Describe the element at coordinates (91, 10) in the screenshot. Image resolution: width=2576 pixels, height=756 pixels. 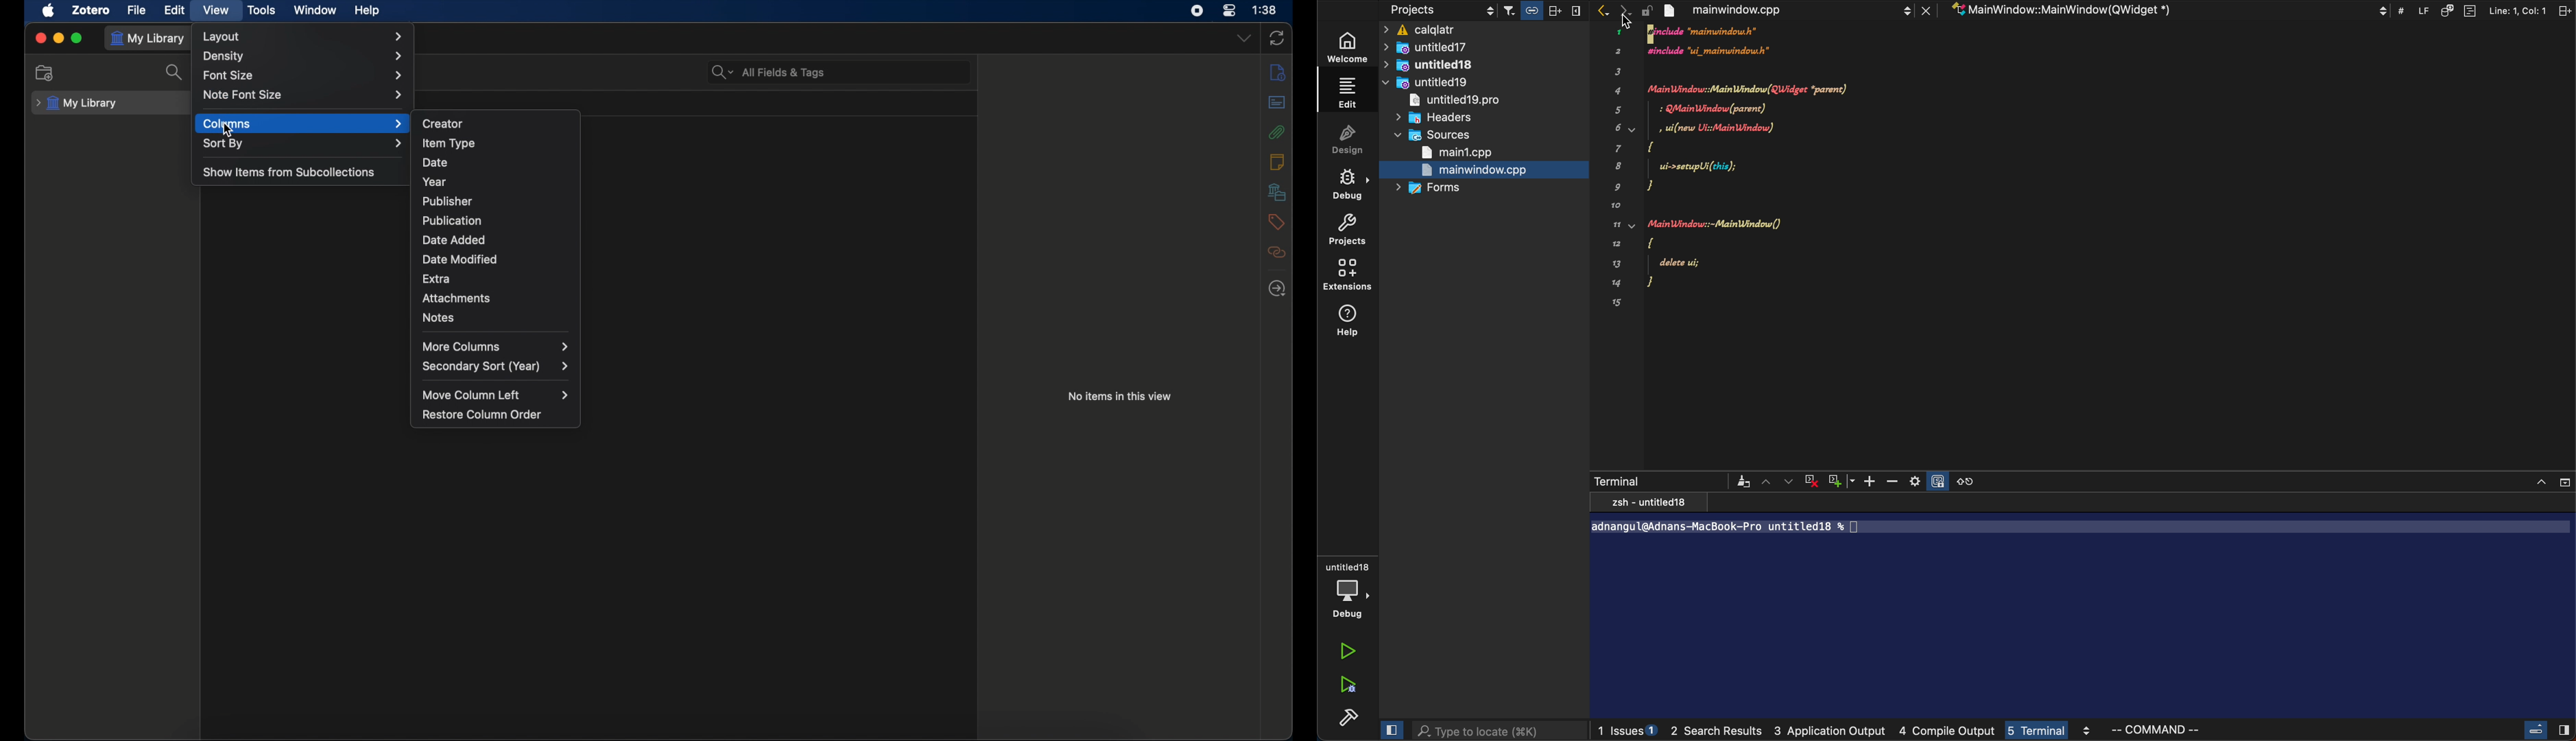
I see `zotero` at that location.